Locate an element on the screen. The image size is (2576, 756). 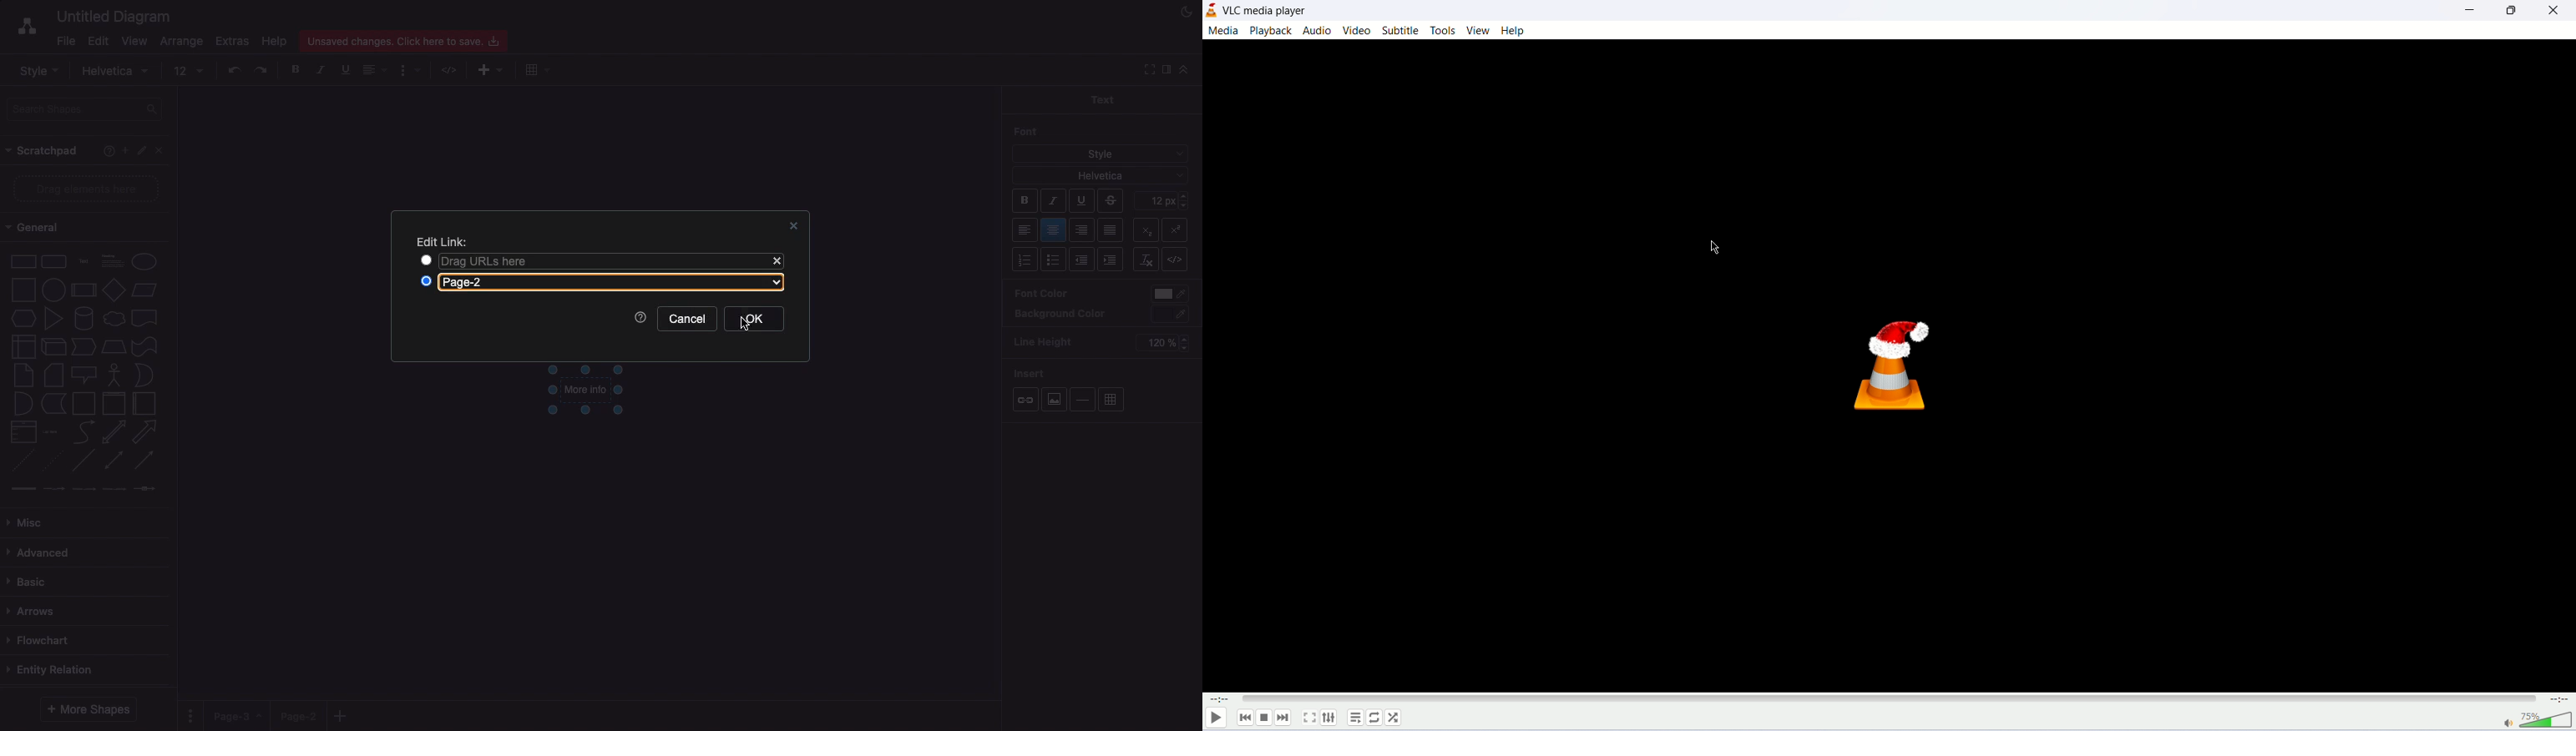
Unsaved changes. click here to save is located at coordinates (402, 40).